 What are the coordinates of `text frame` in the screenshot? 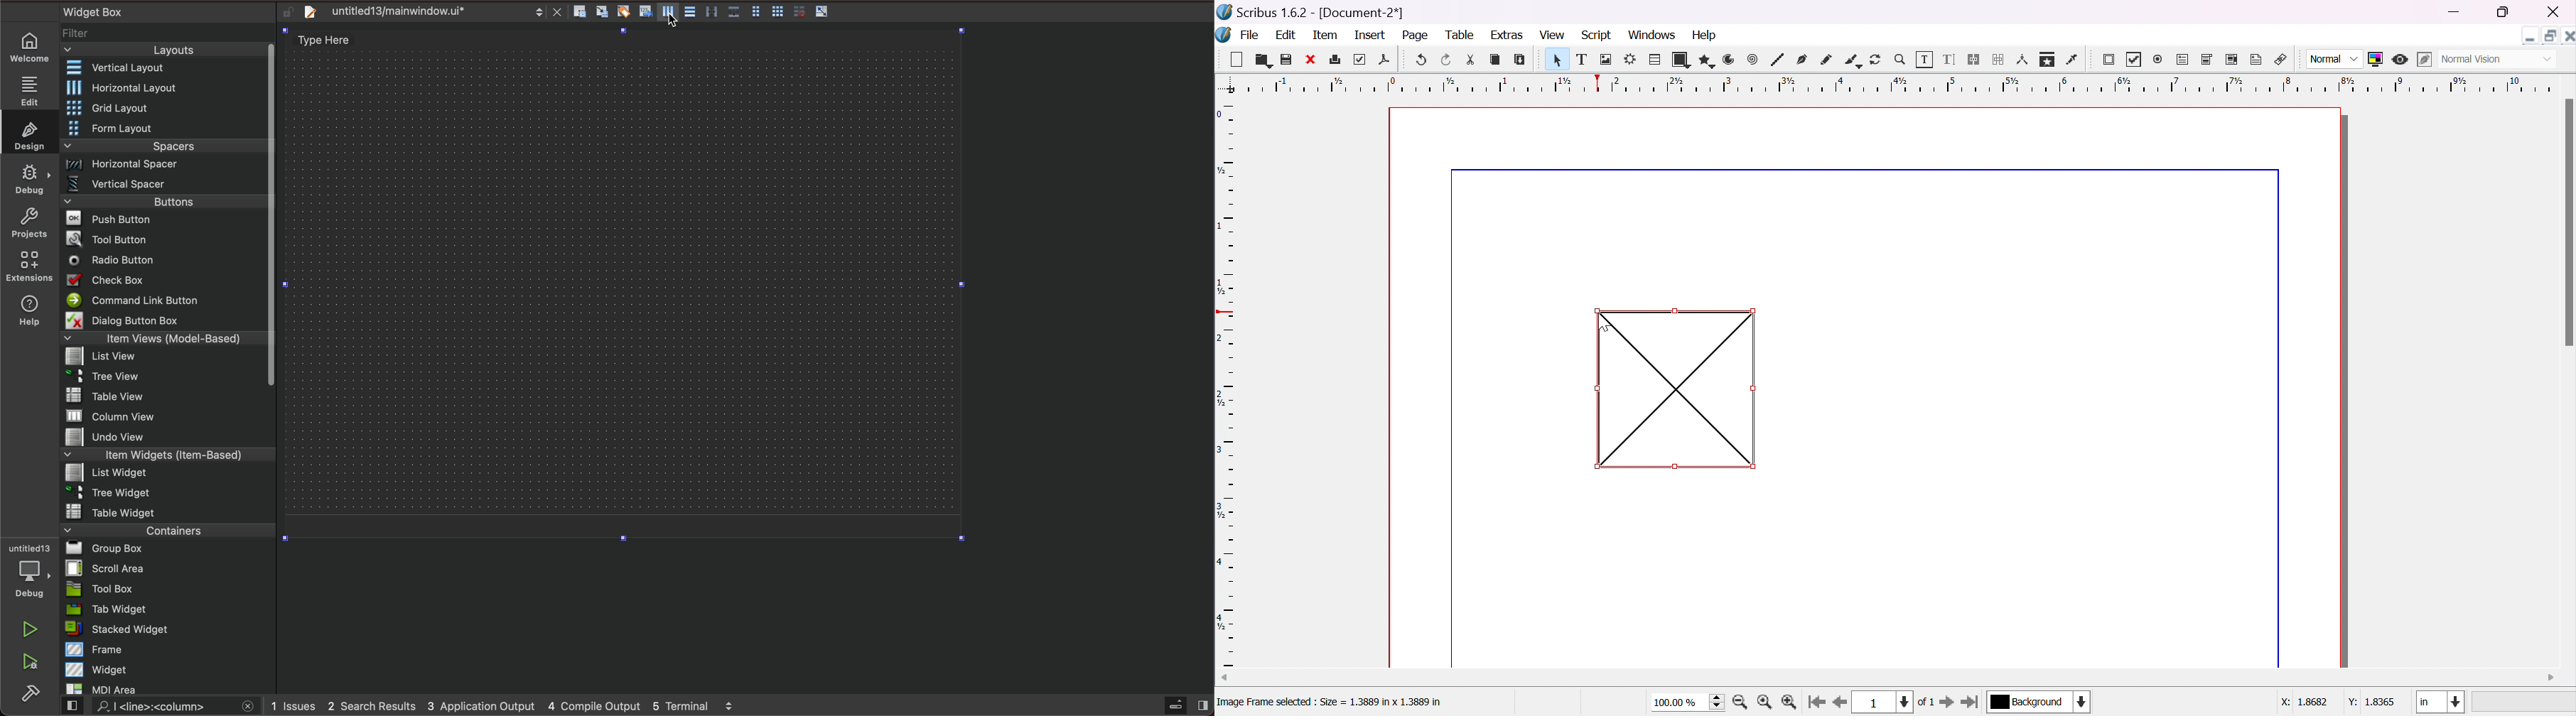 It's located at (1581, 60).